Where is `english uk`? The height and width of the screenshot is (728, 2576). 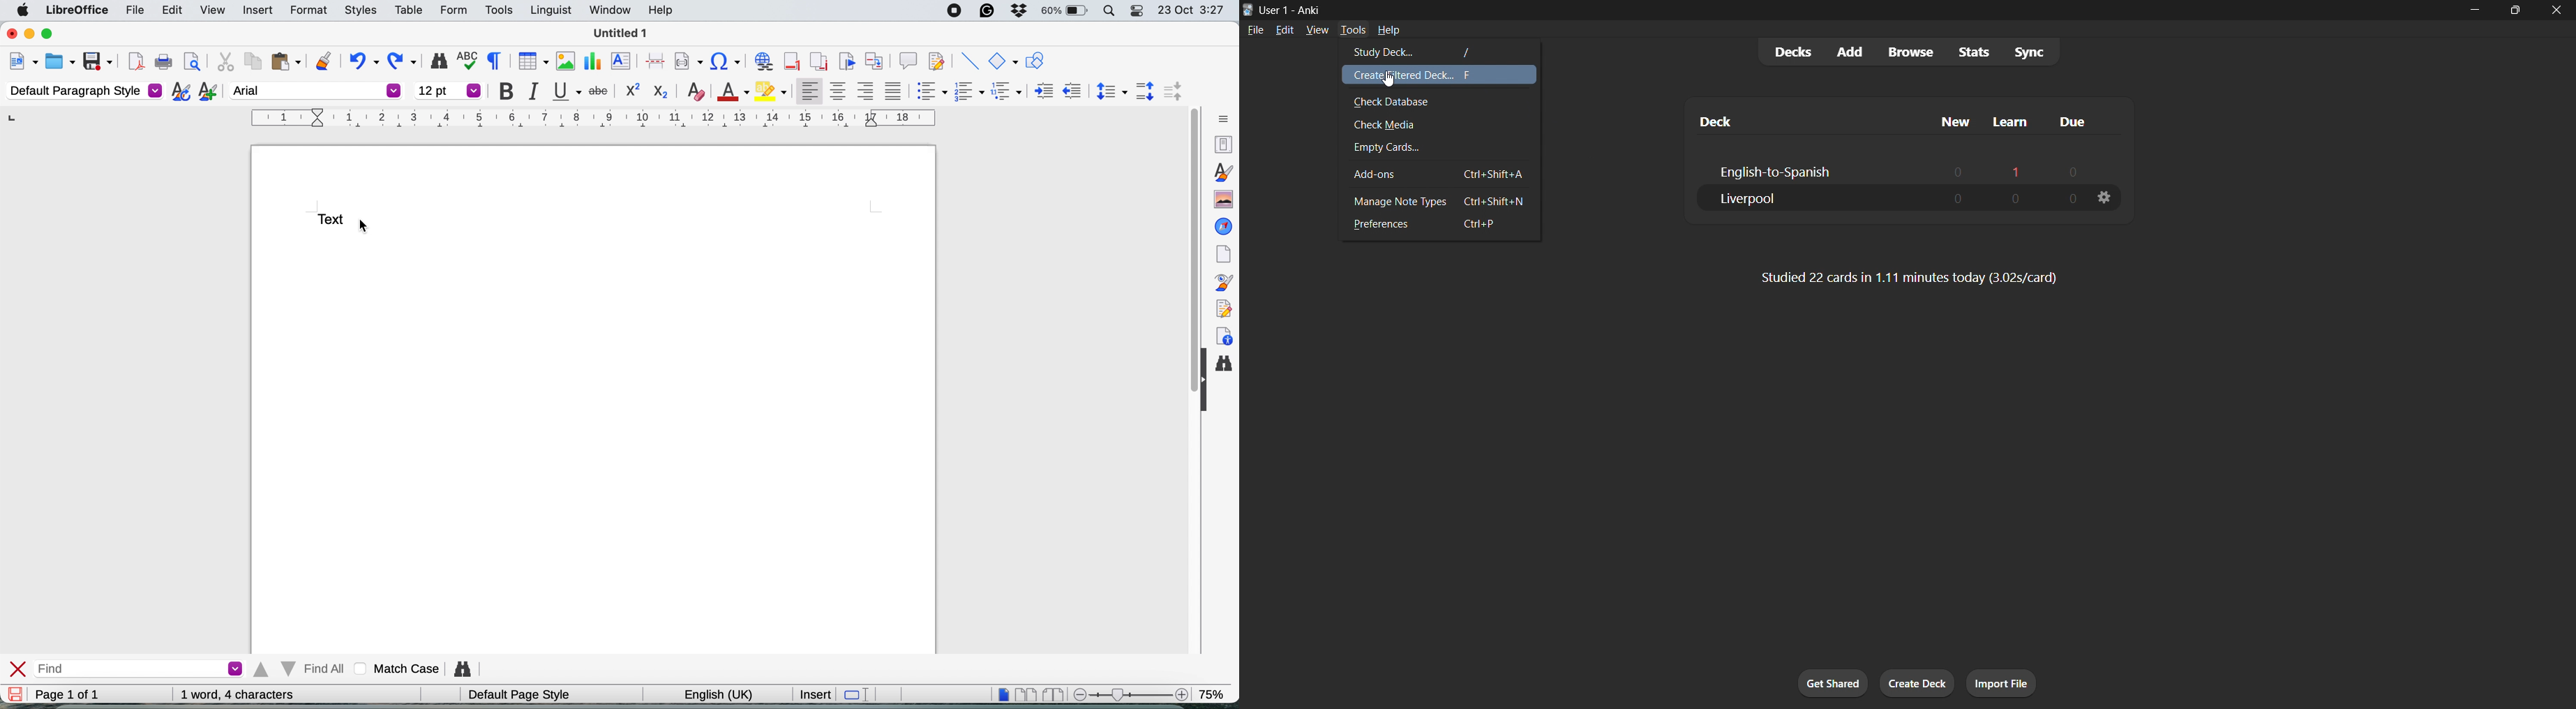
english uk is located at coordinates (712, 693).